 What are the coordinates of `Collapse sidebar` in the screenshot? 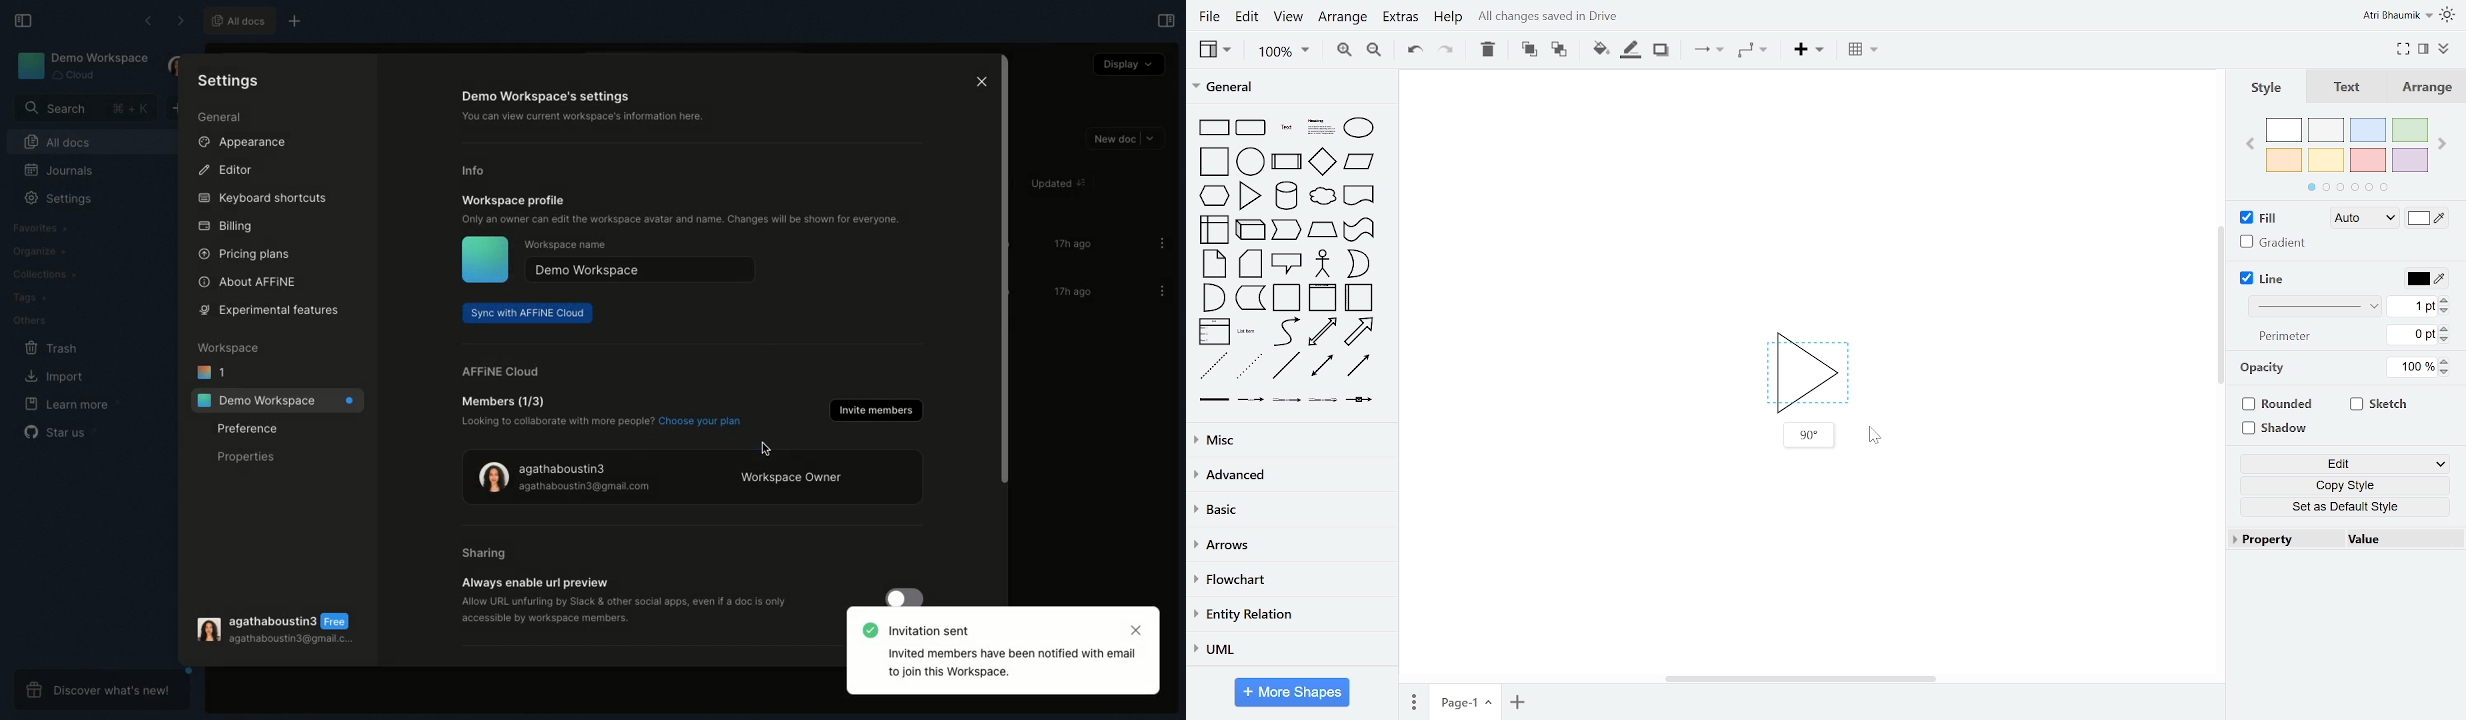 It's located at (22, 20).